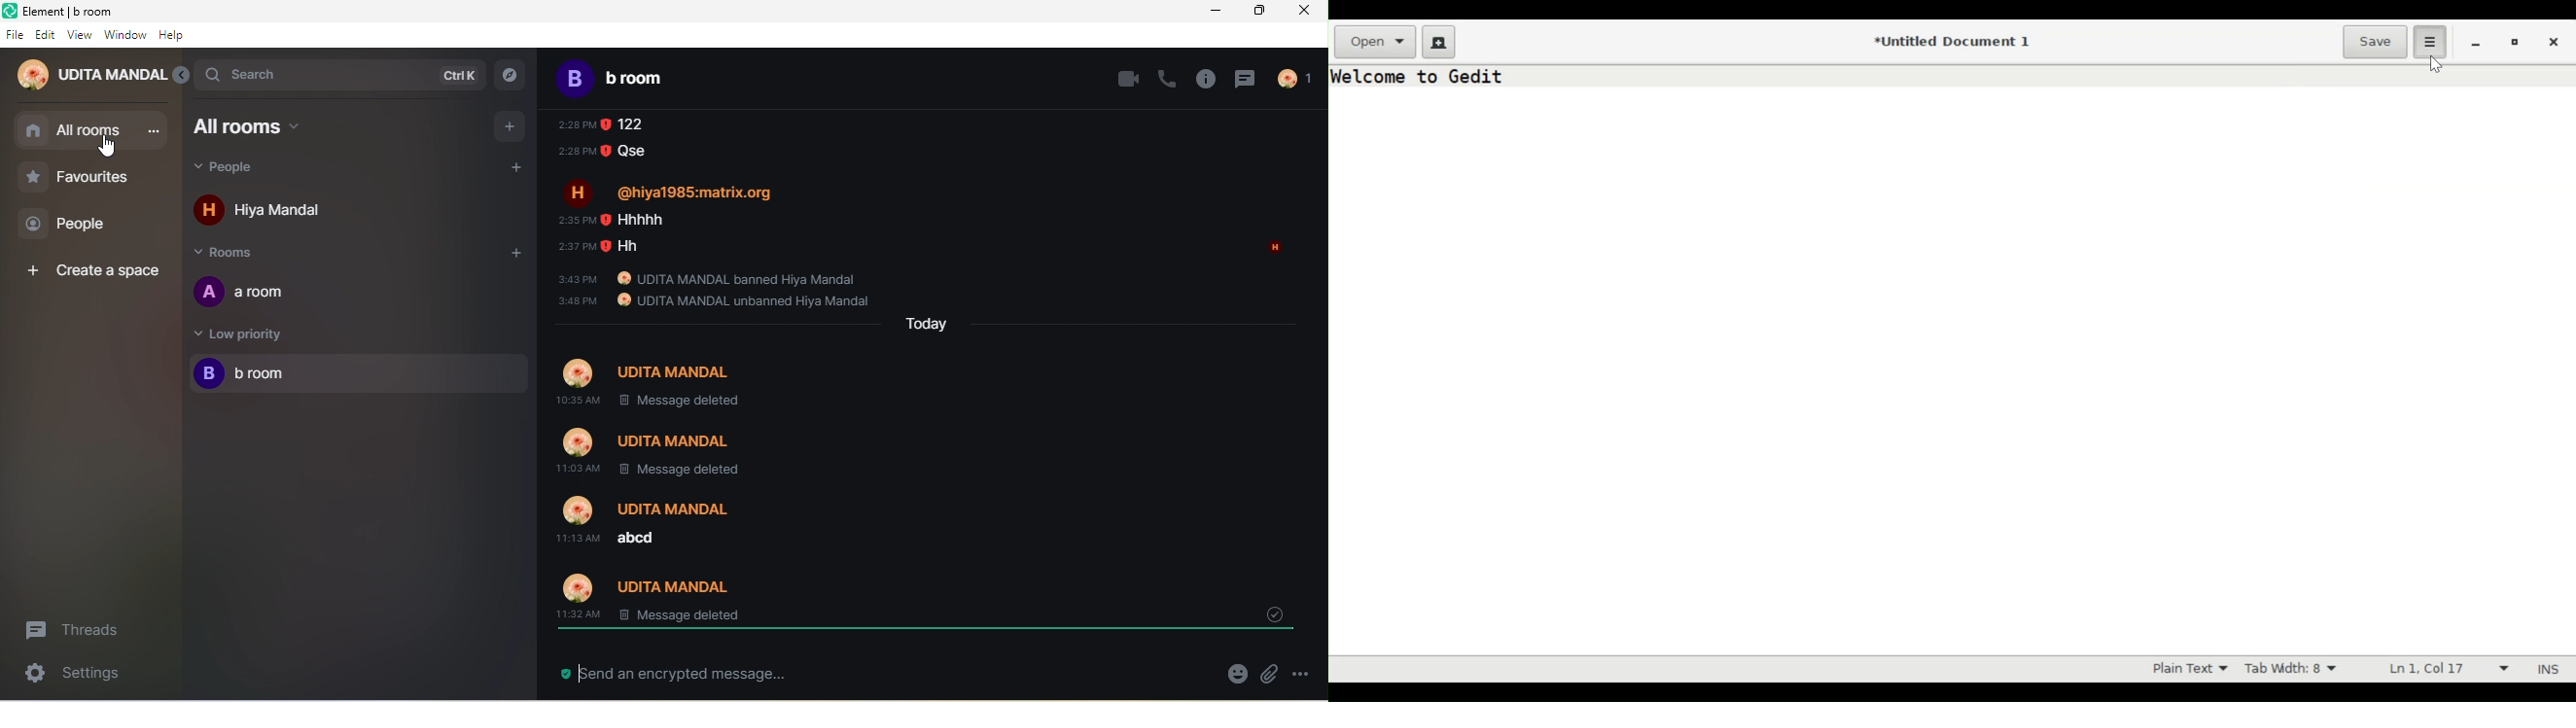 This screenshot has width=2576, height=728. I want to click on b room, so click(356, 373).